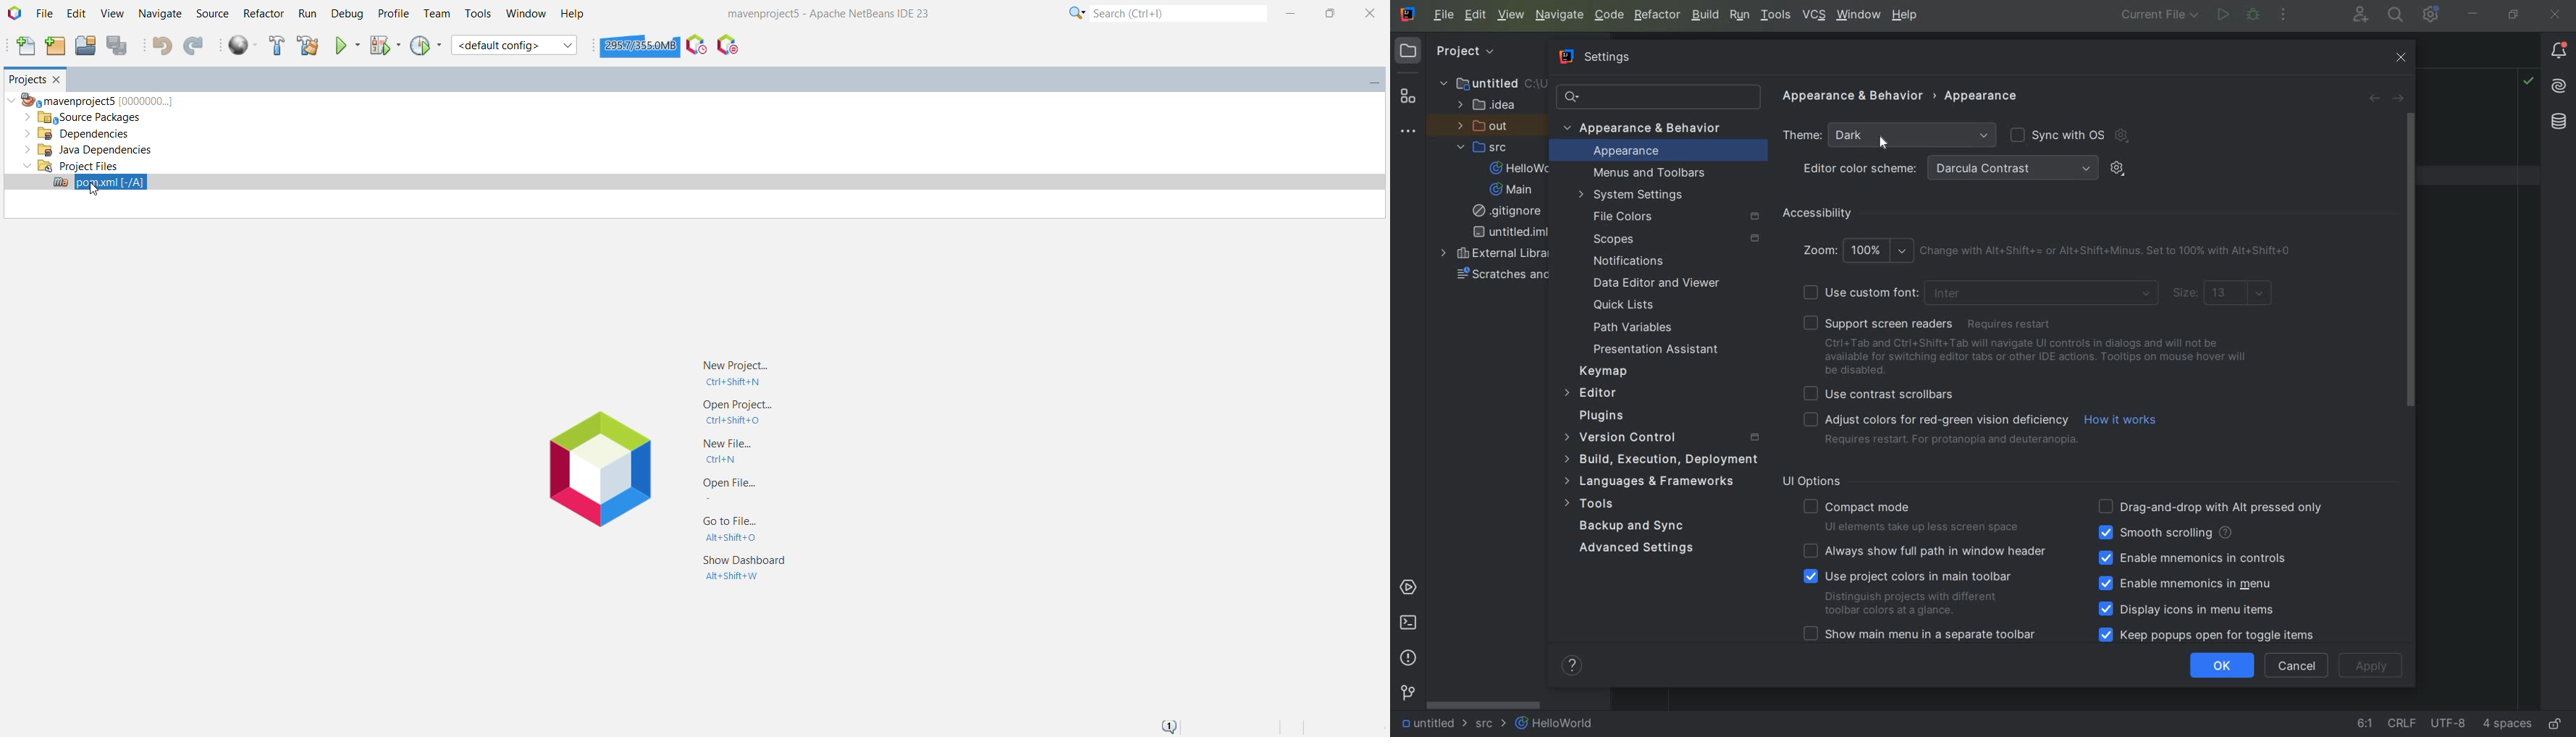 Image resolution: width=2576 pixels, height=756 pixels. I want to click on close, so click(2556, 16).